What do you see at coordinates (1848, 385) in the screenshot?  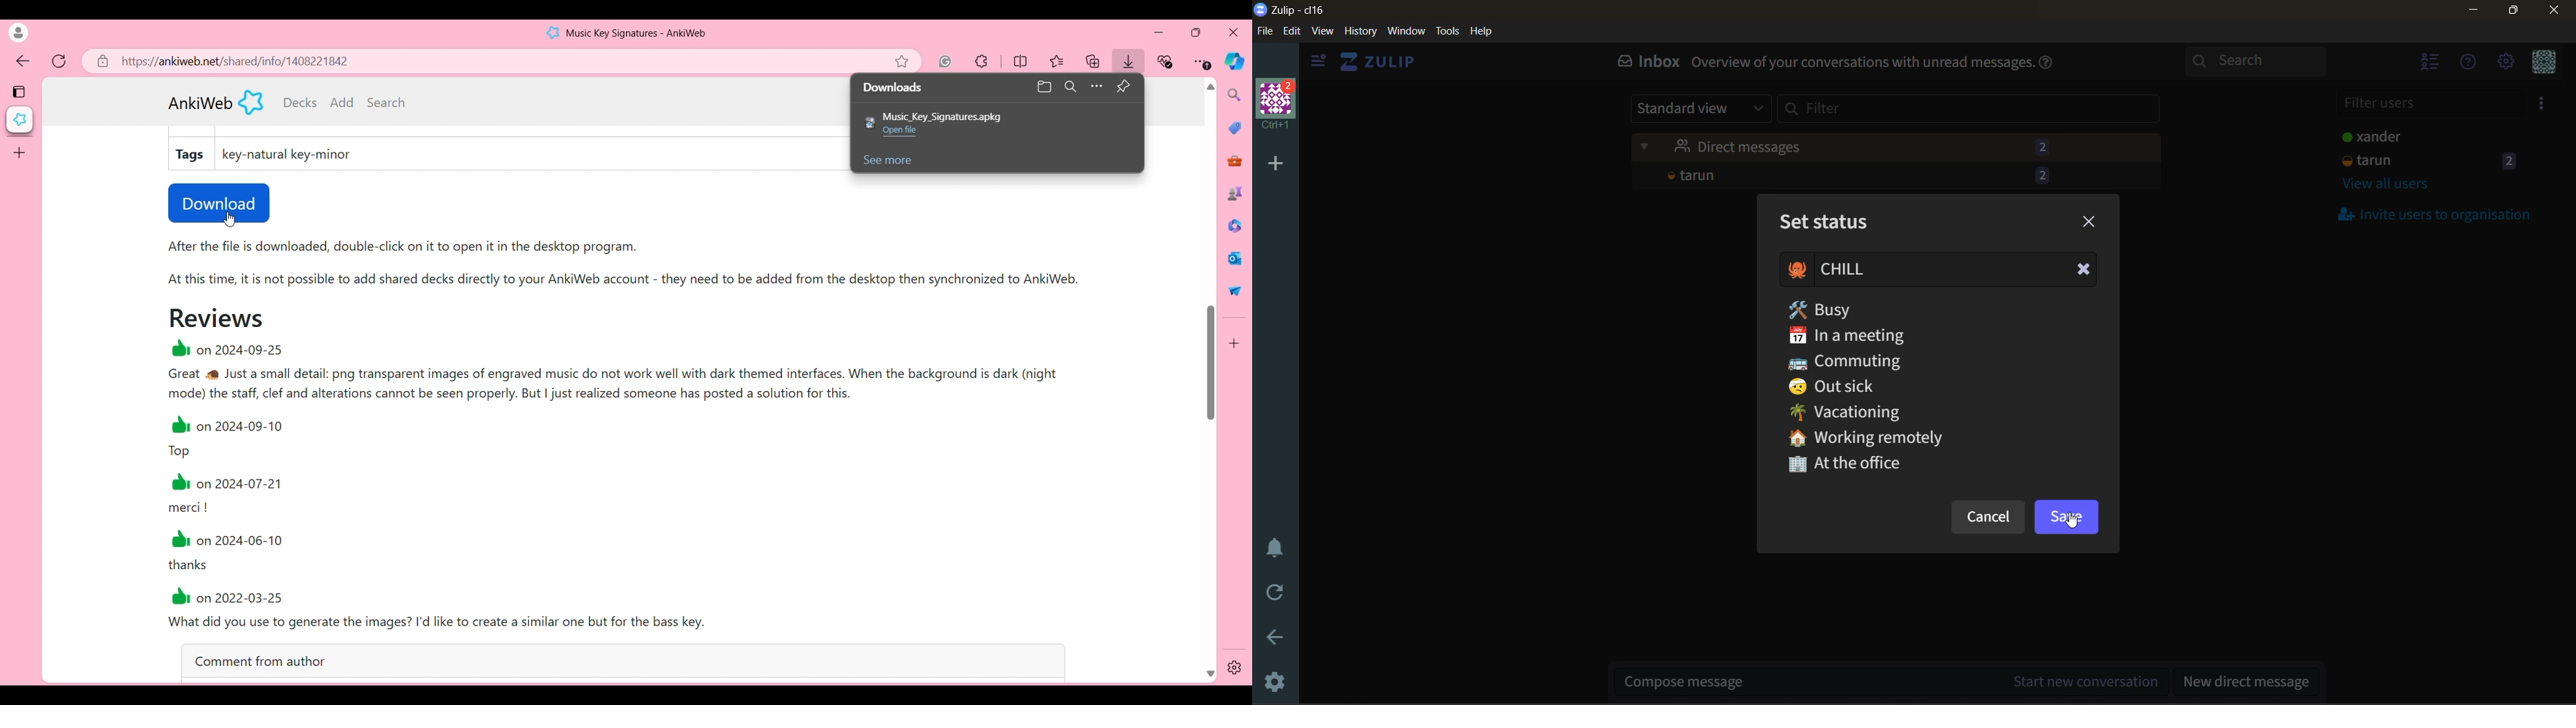 I see `Out sick` at bounding box center [1848, 385].